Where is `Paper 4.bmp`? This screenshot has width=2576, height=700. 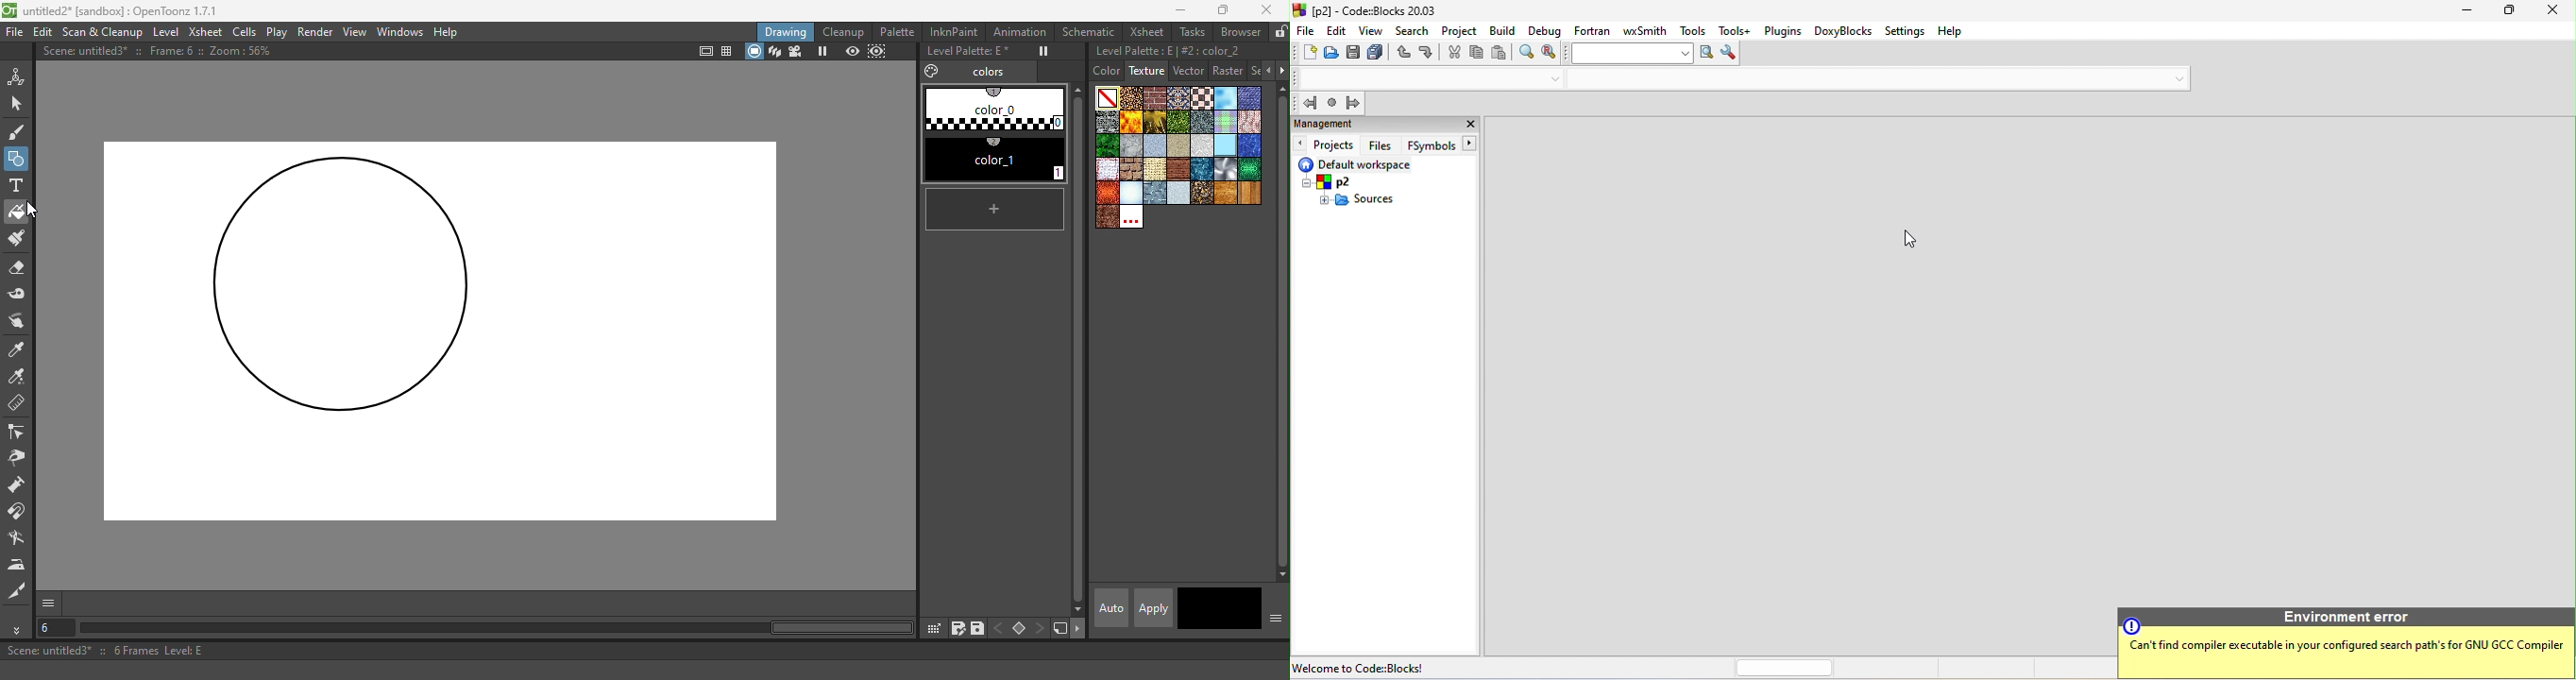 Paper 4.bmp is located at coordinates (1178, 145).